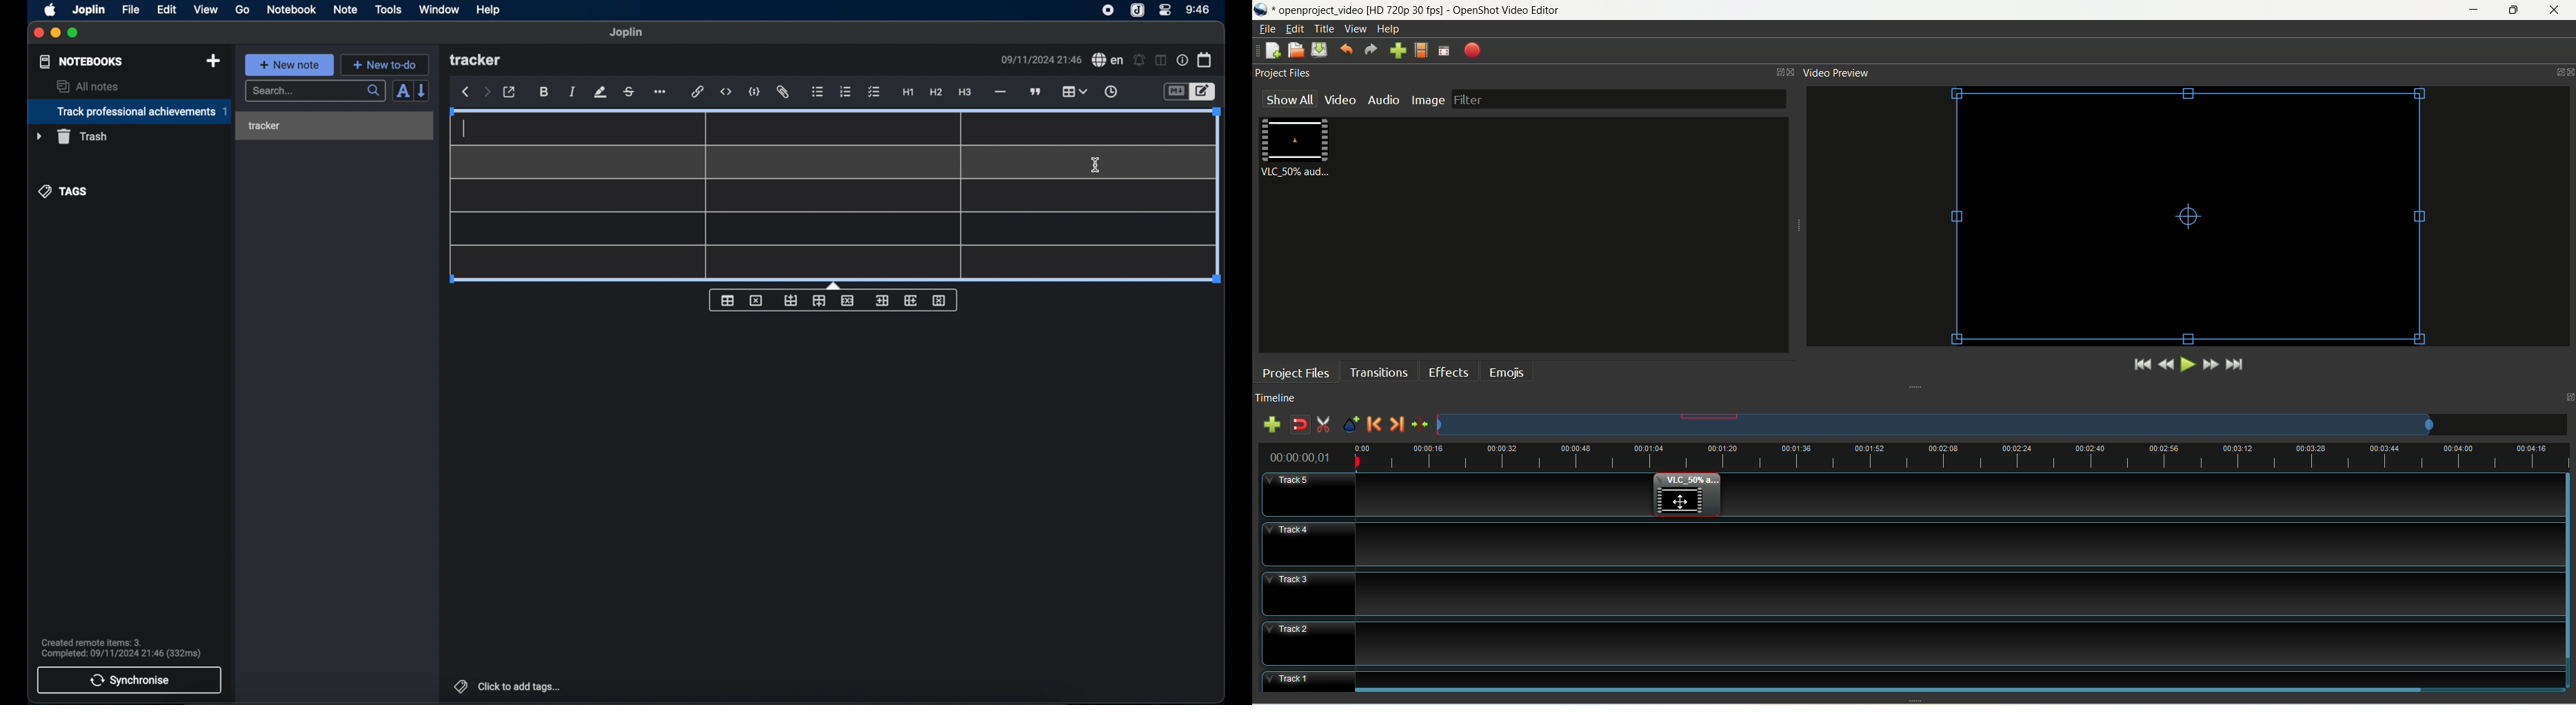 The width and height of the screenshot is (2576, 728). Describe the element at coordinates (1160, 61) in the screenshot. I see `toggle editor layout` at that location.